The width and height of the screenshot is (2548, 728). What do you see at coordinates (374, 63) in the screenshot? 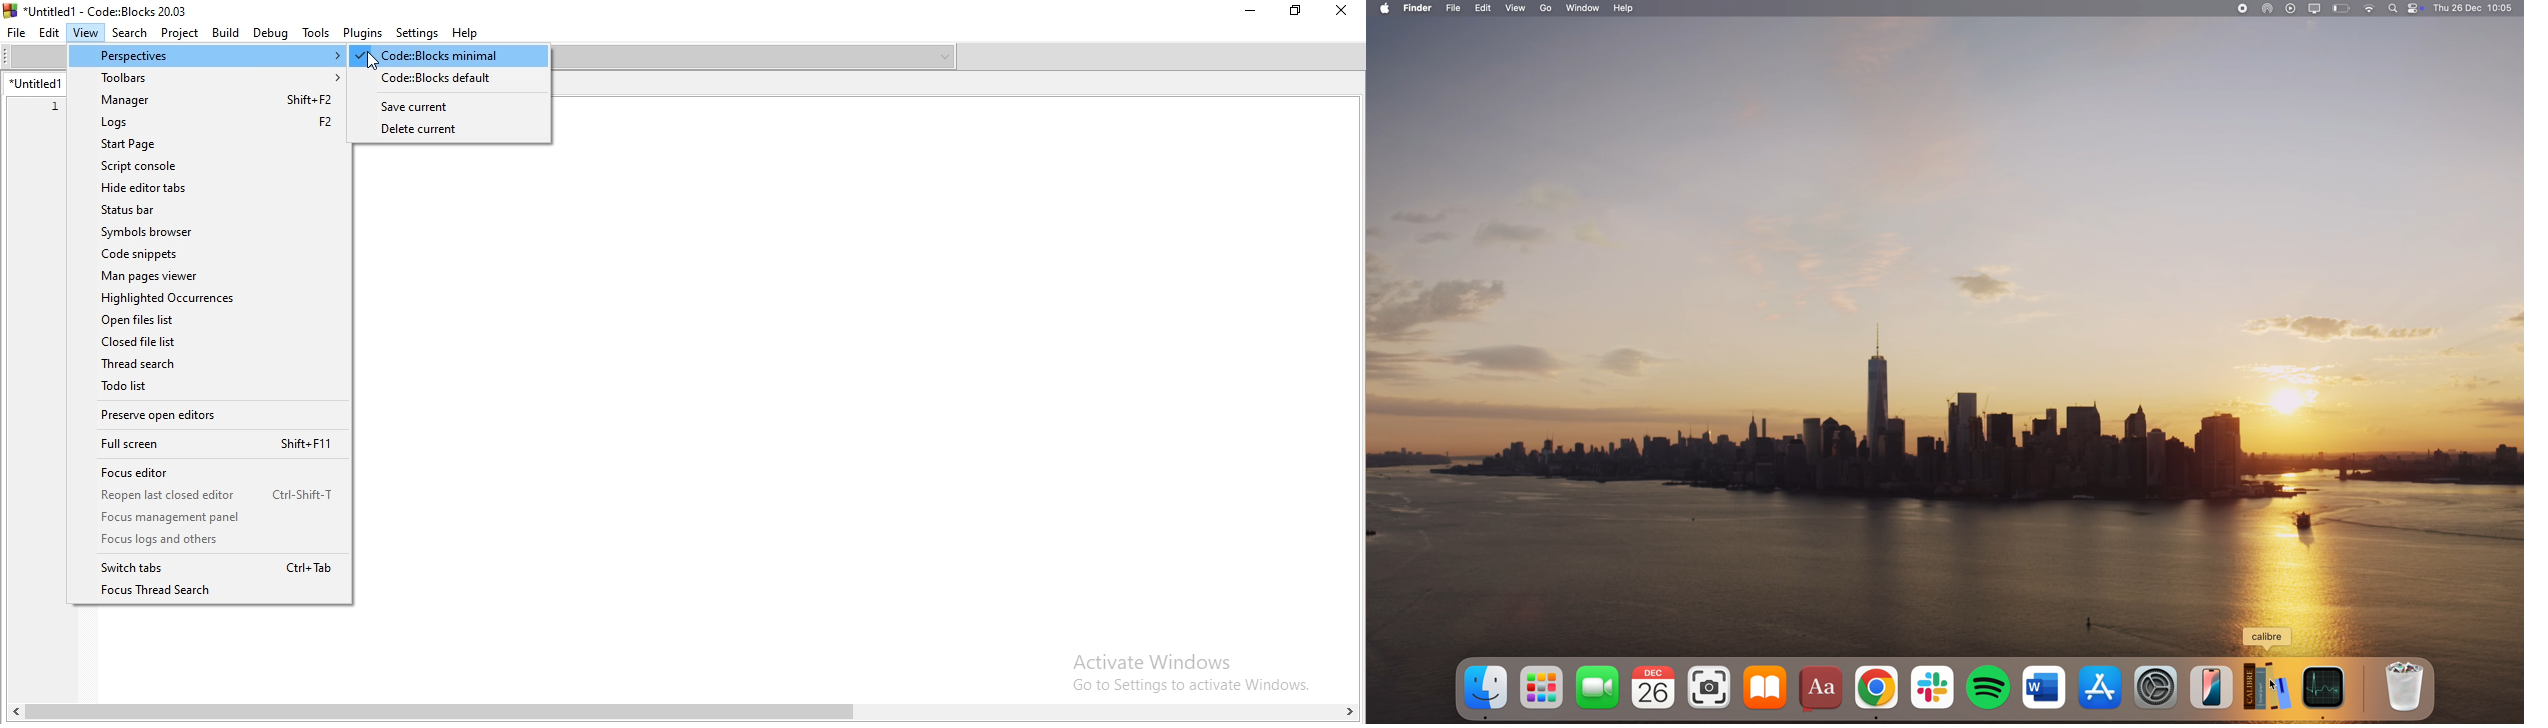
I see `cursor on Code: Block minimal` at bounding box center [374, 63].